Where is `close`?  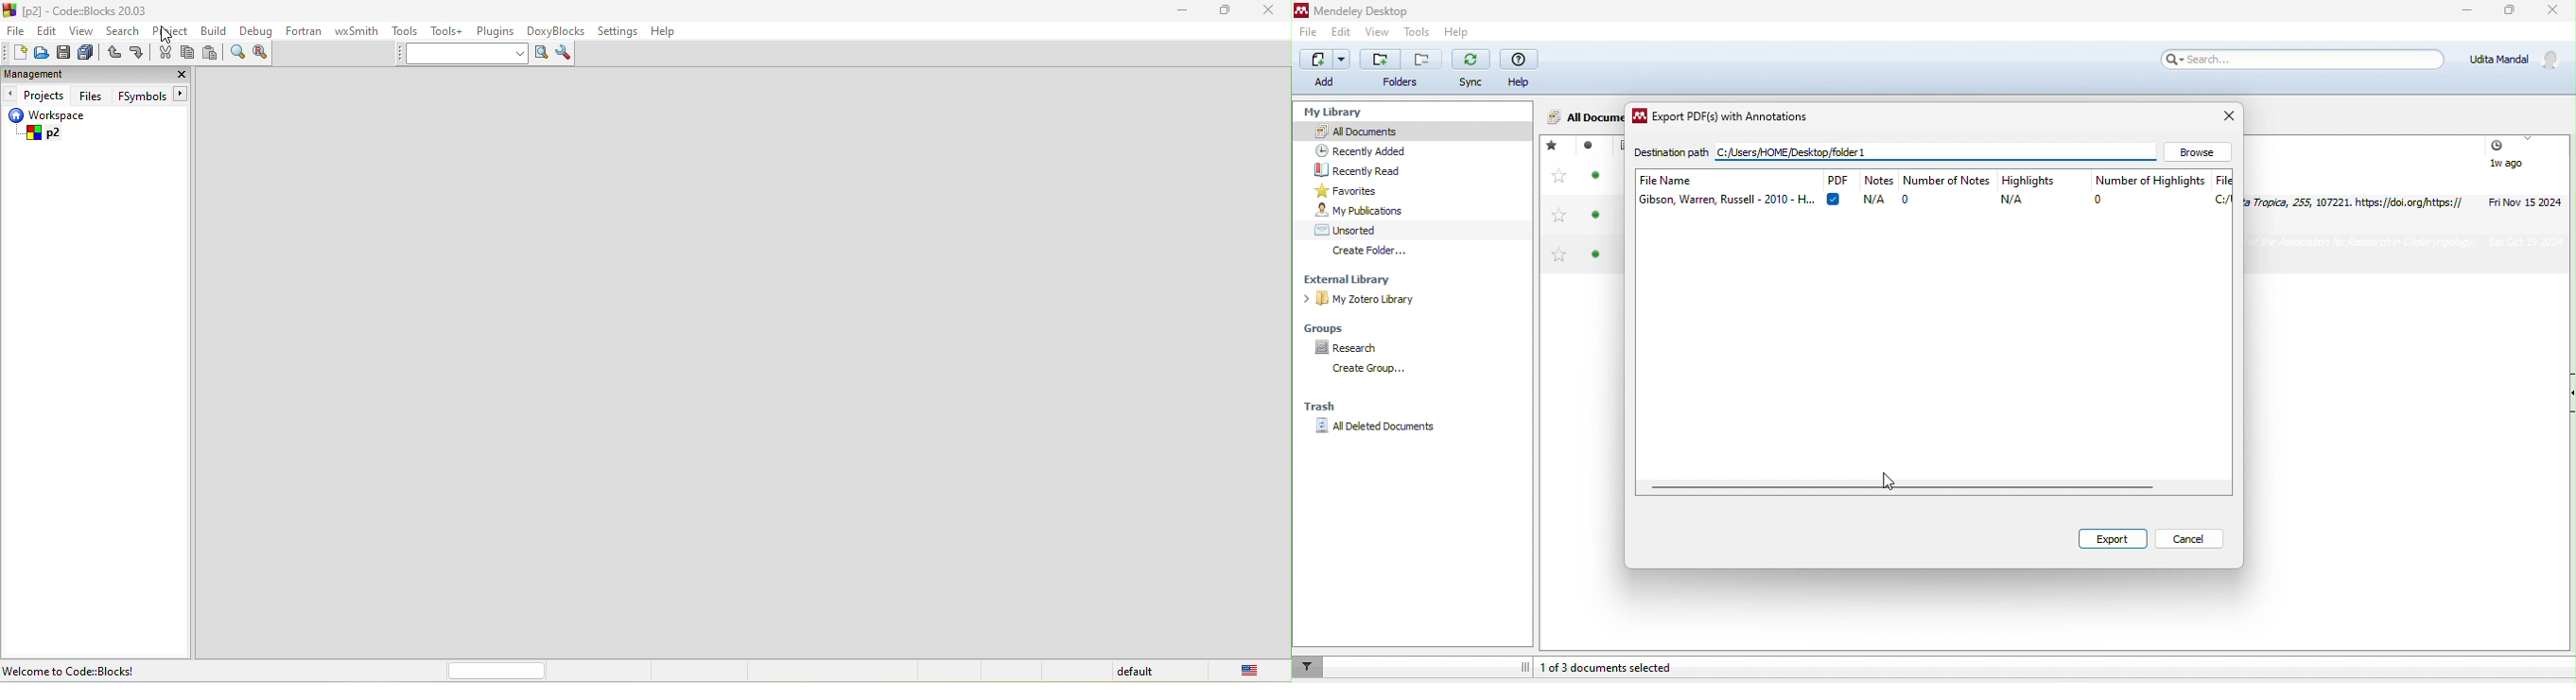
close is located at coordinates (1268, 14).